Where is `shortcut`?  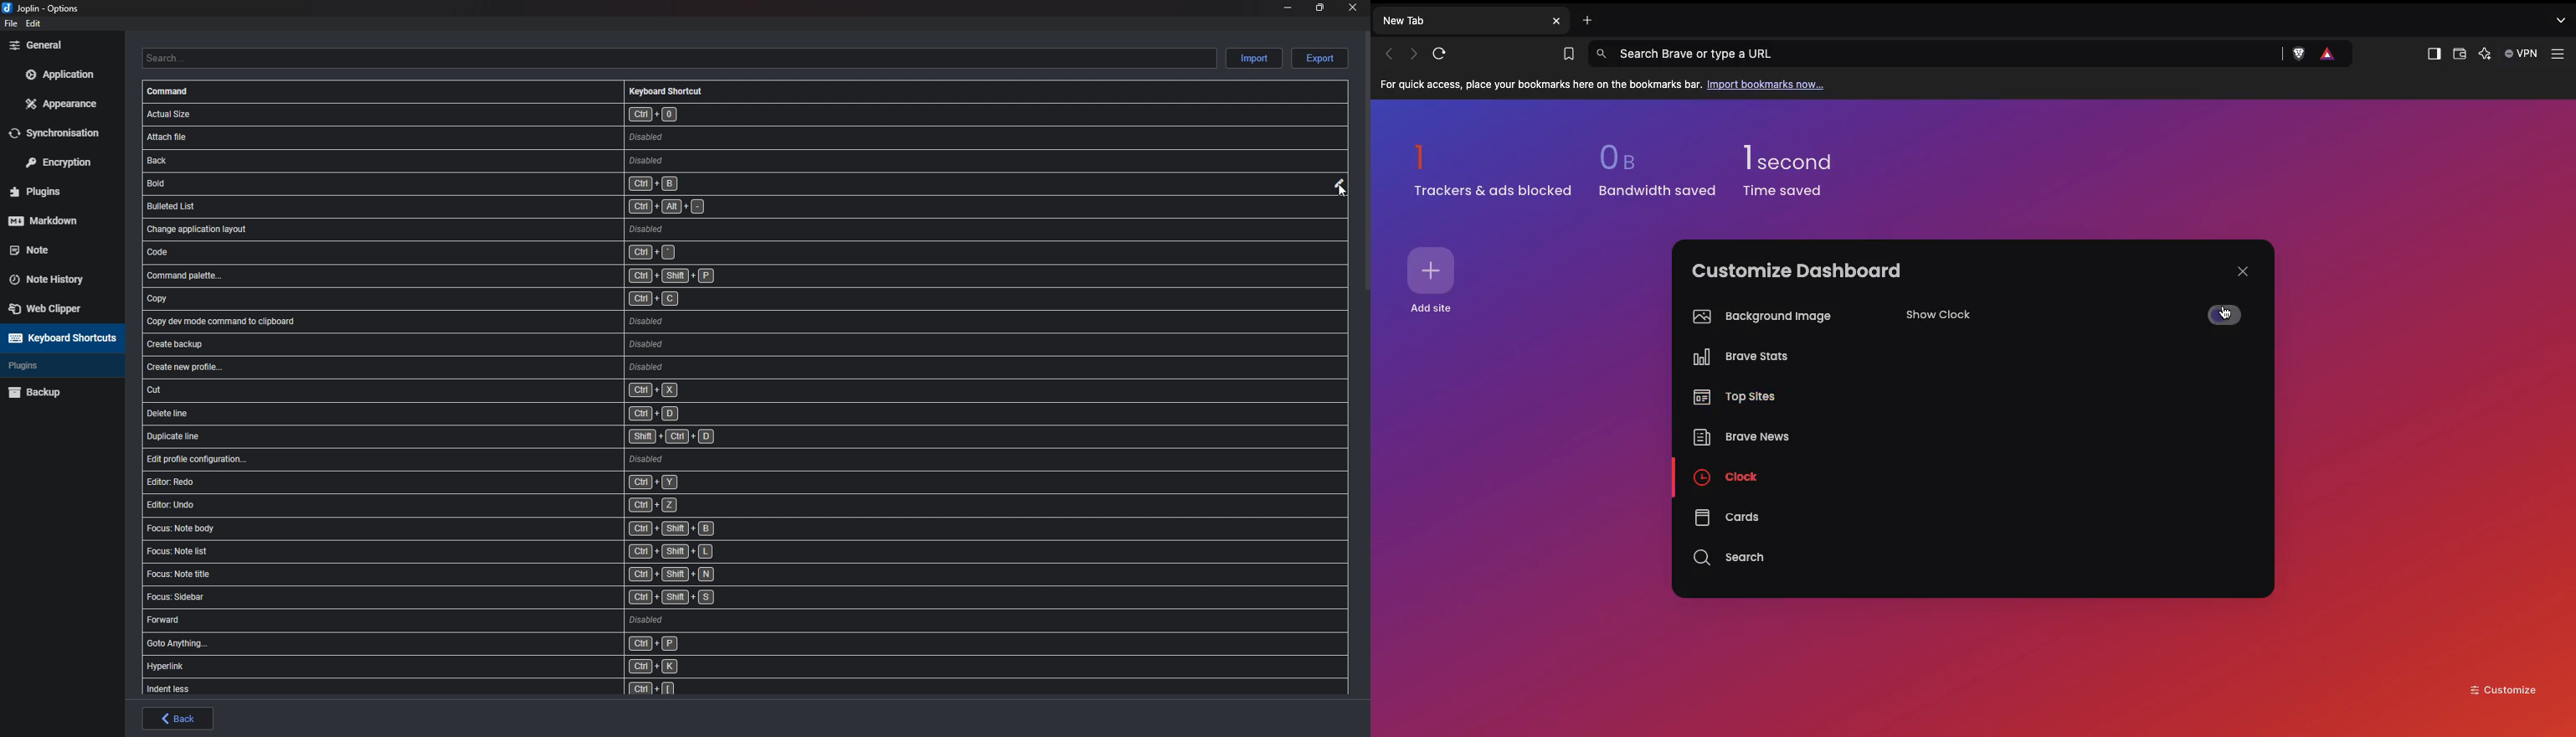
shortcut is located at coordinates (473, 646).